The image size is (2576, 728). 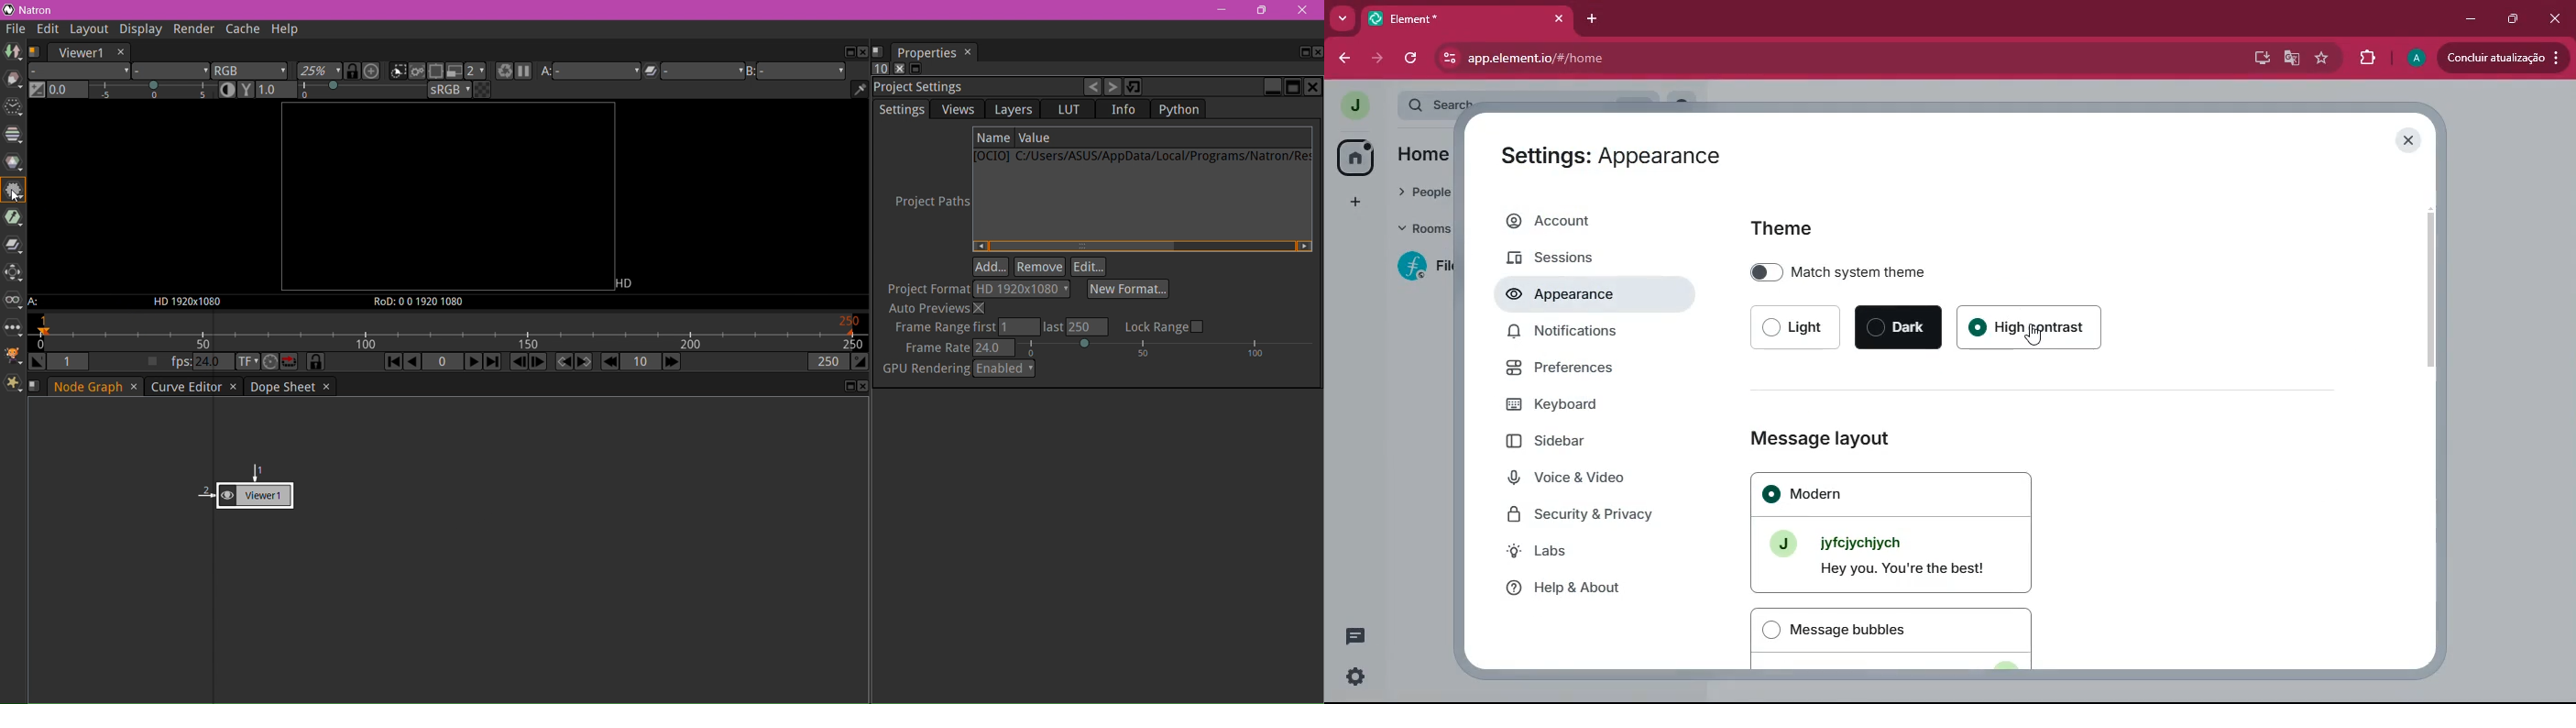 What do you see at coordinates (2502, 57) in the screenshot?
I see `update` at bounding box center [2502, 57].